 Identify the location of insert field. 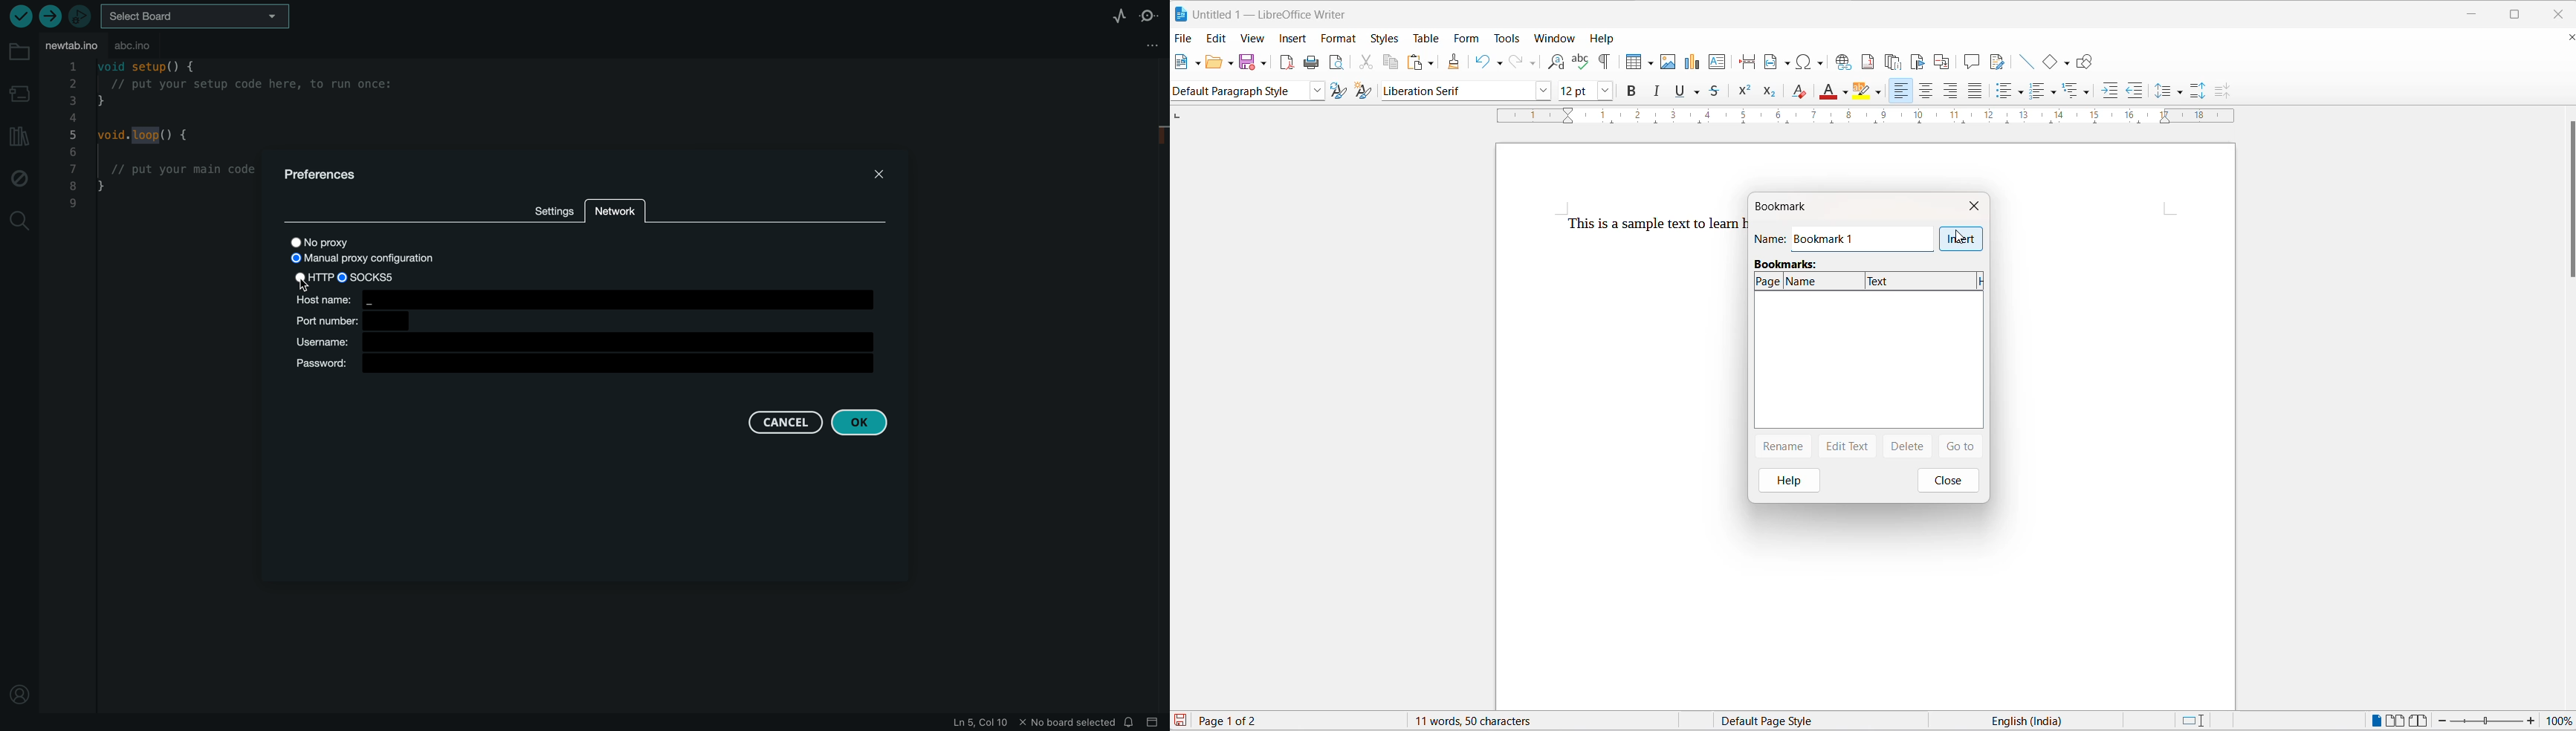
(1778, 61).